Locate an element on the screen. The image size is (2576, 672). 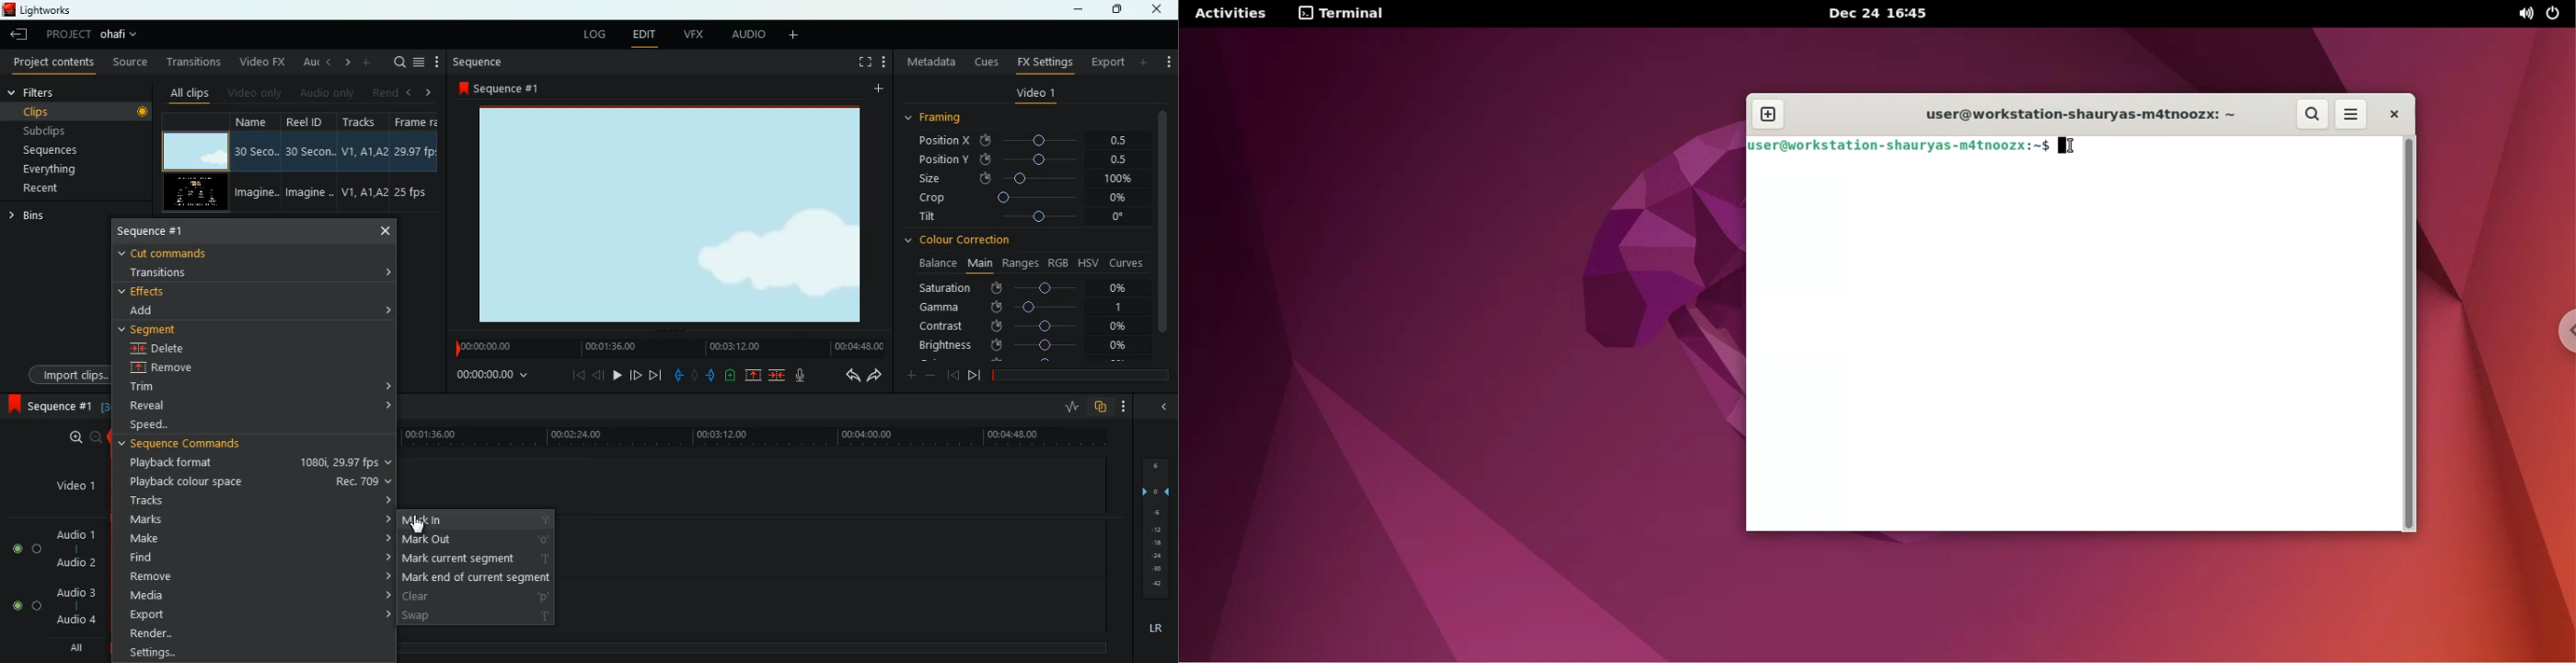
more is located at coordinates (439, 61).